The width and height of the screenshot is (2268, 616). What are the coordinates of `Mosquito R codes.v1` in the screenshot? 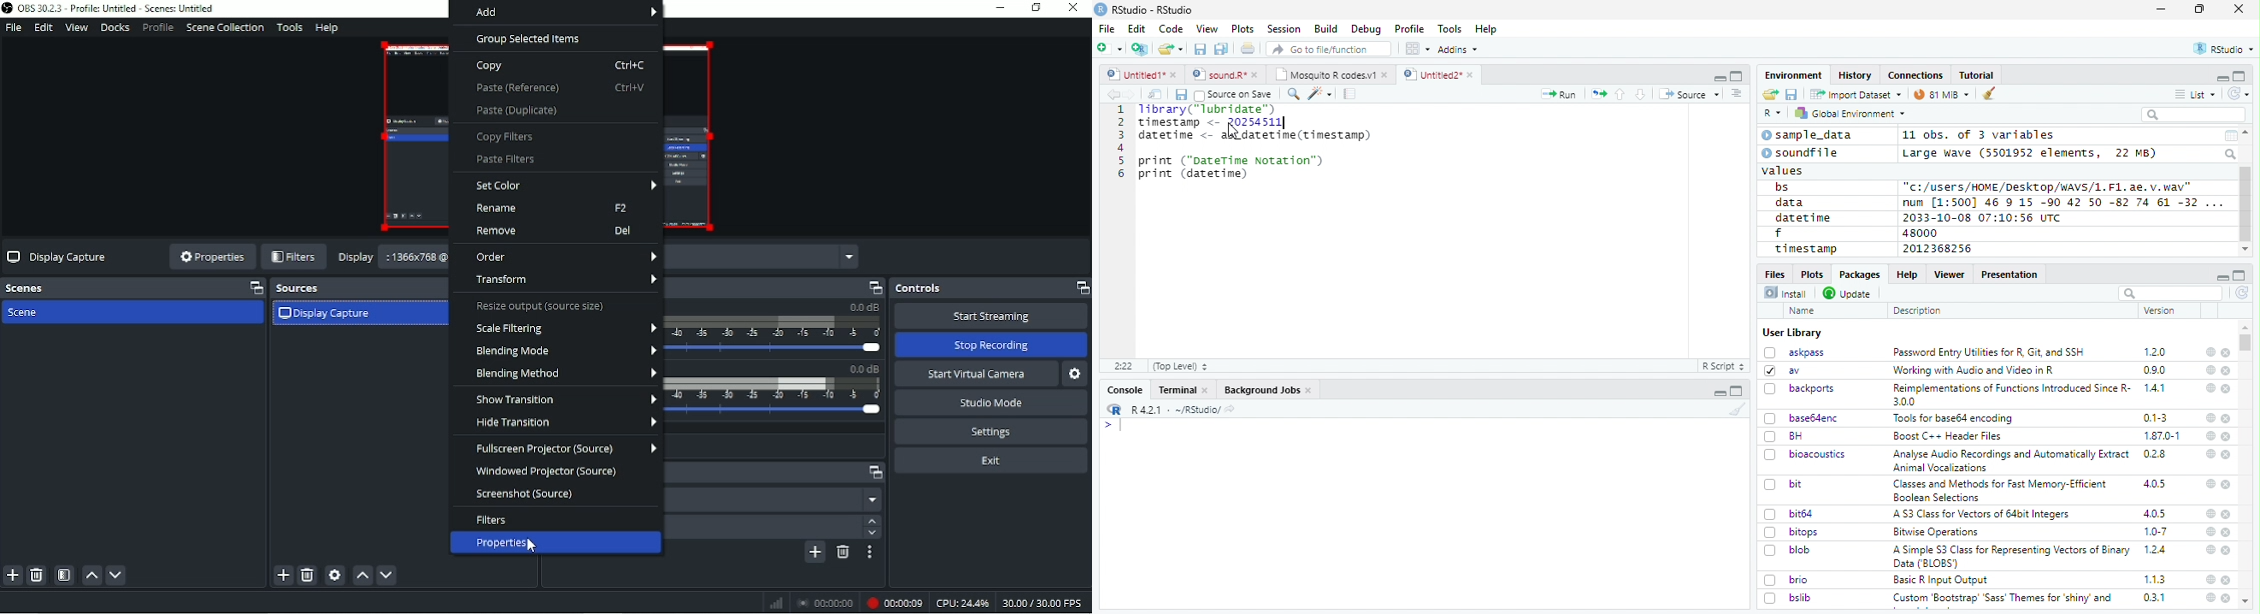 It's located at (1331, 74).